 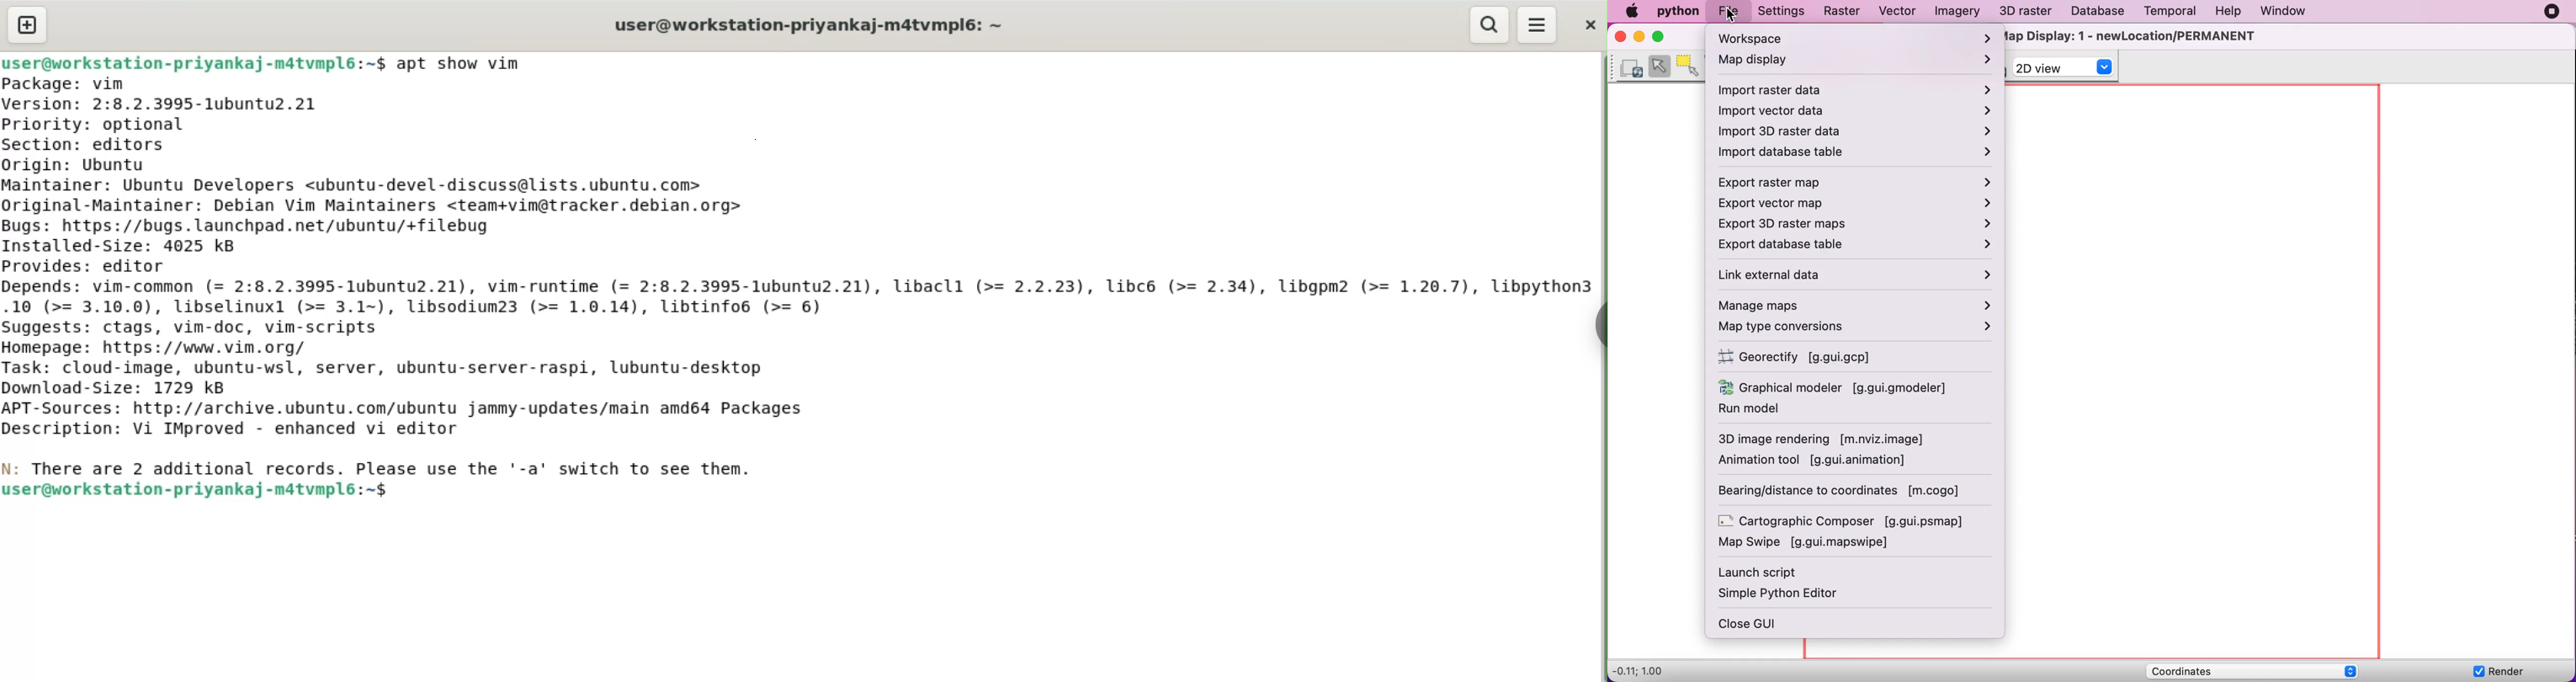 What do you see at coordinates (1490, 24) in the screenshot?
I see `search` at bounding box center [1490, 24].